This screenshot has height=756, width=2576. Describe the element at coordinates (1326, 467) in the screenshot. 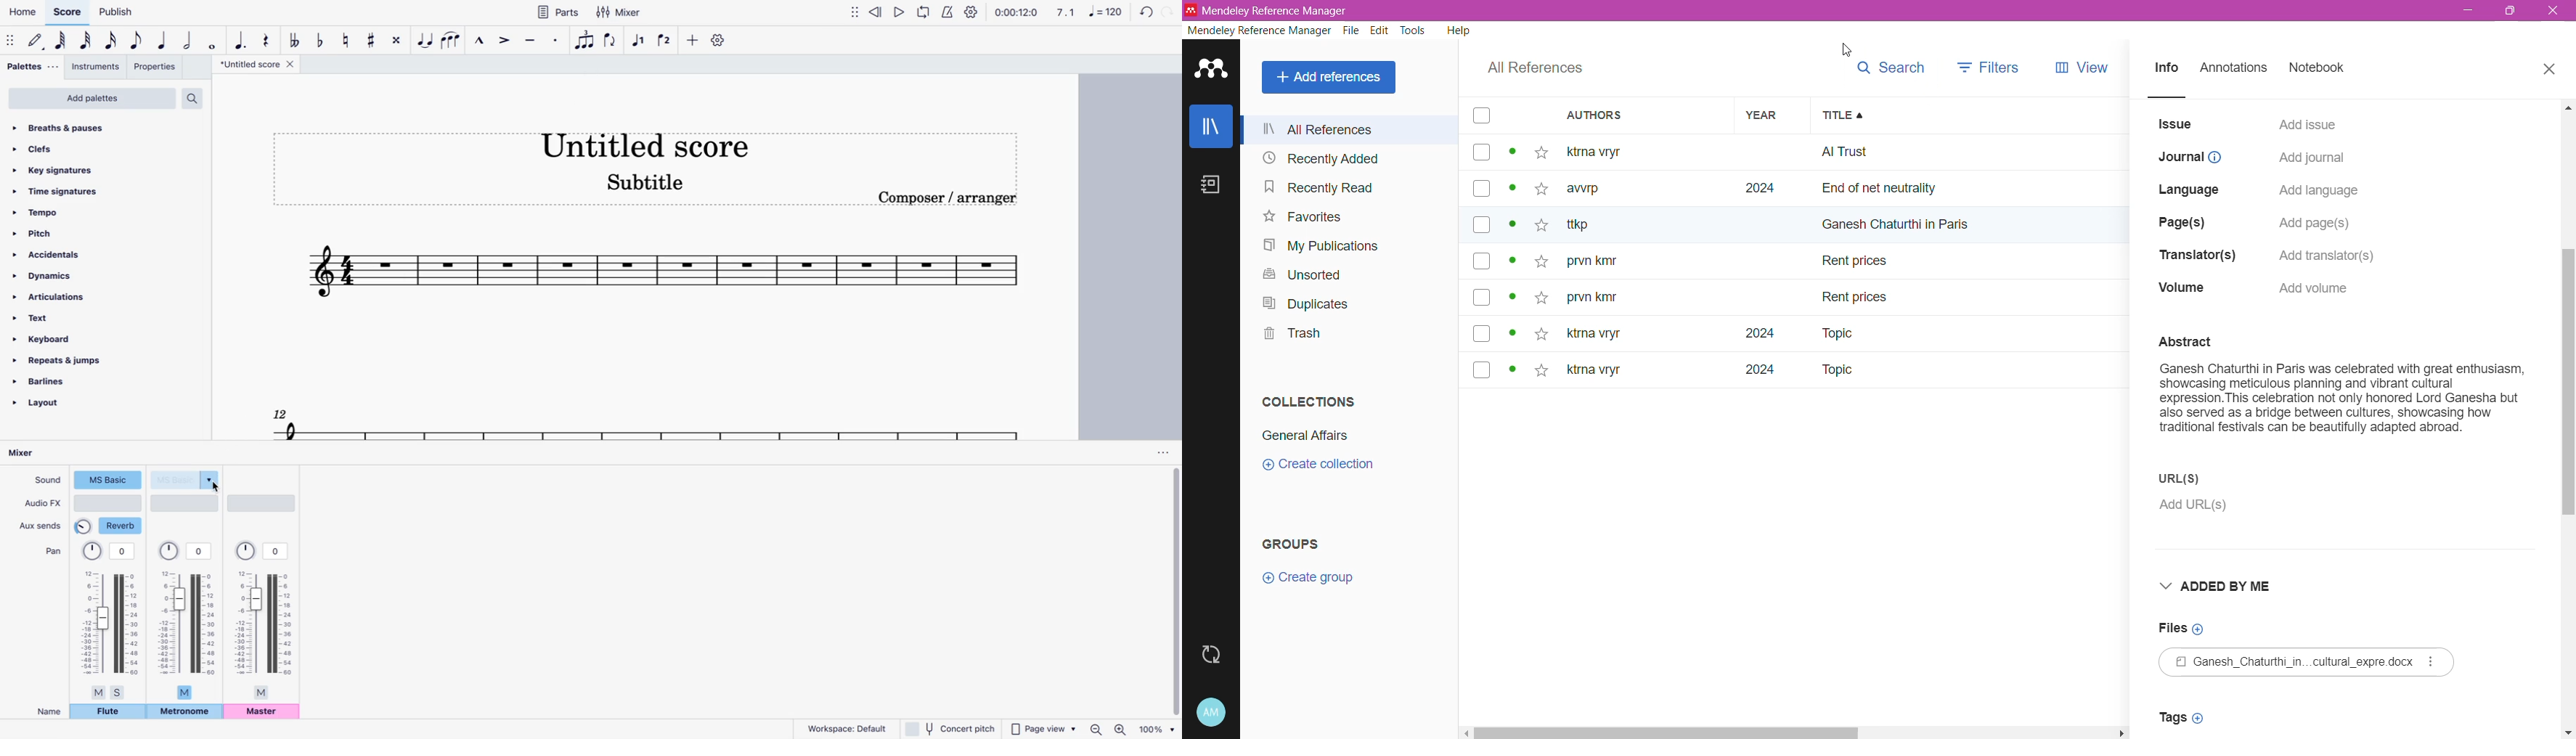

I see `Click to Create Collection` at that location.